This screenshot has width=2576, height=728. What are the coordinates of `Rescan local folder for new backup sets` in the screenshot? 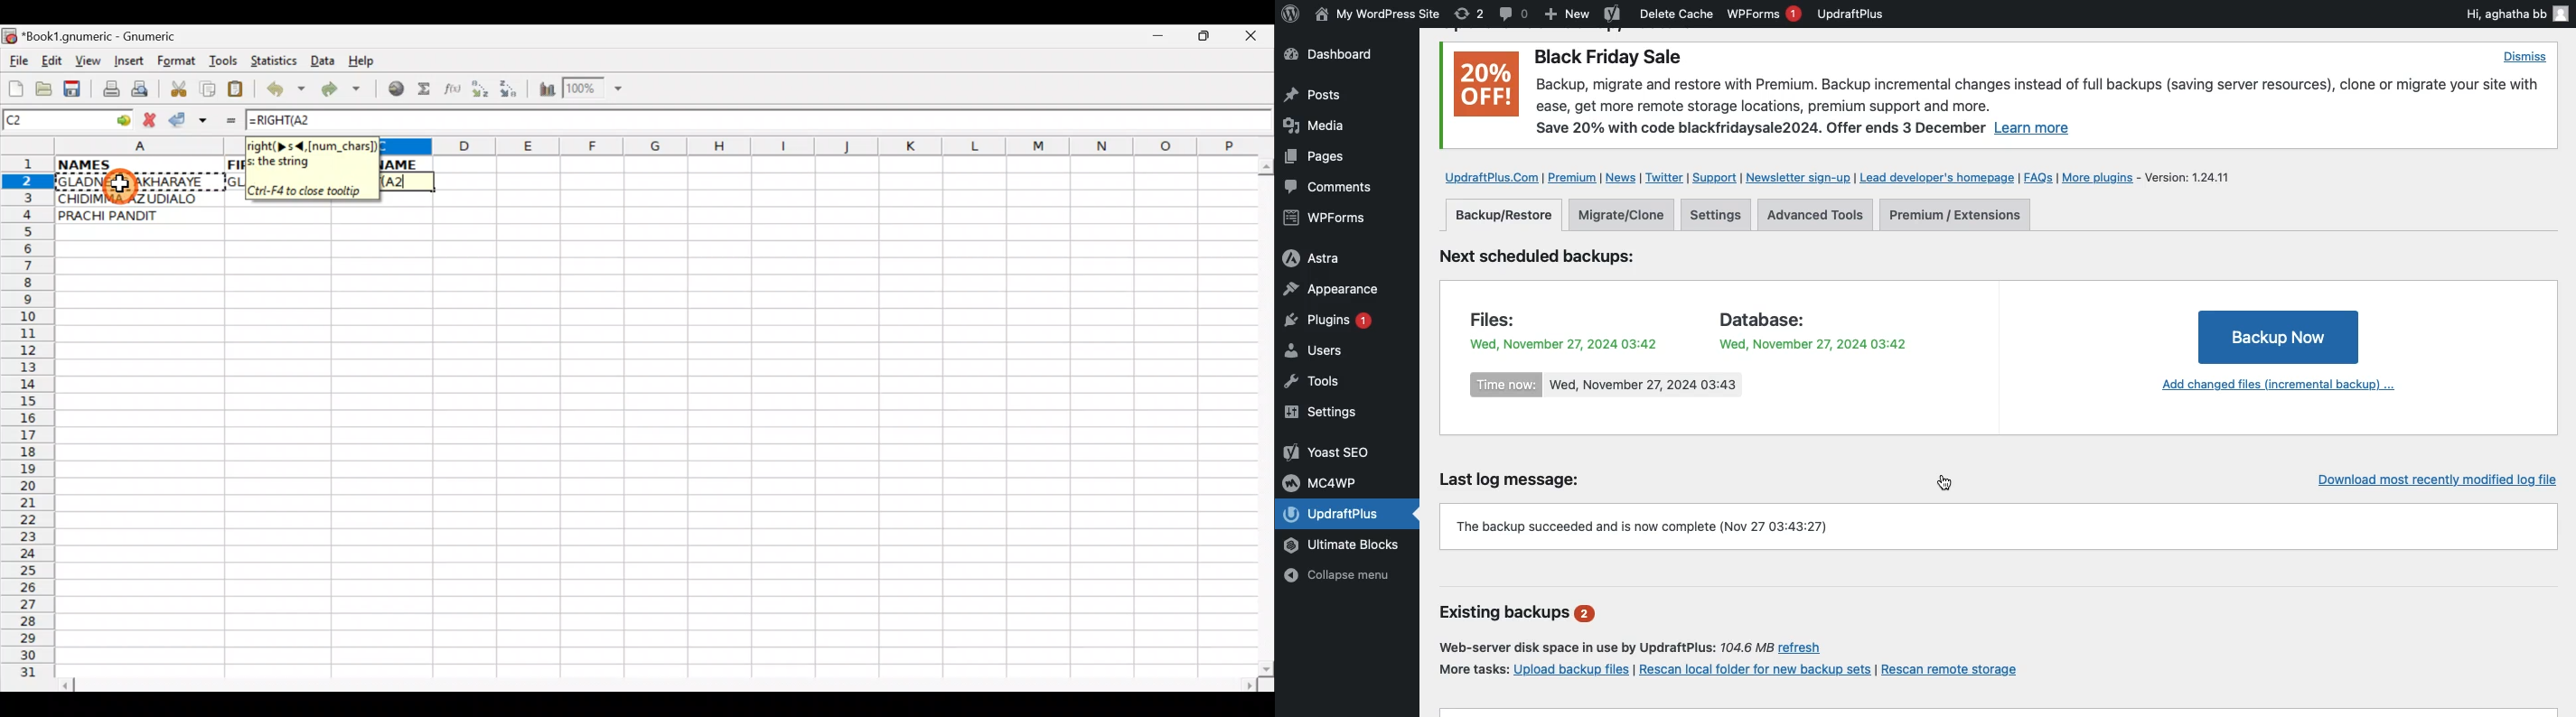 It's located at (1756, 670).